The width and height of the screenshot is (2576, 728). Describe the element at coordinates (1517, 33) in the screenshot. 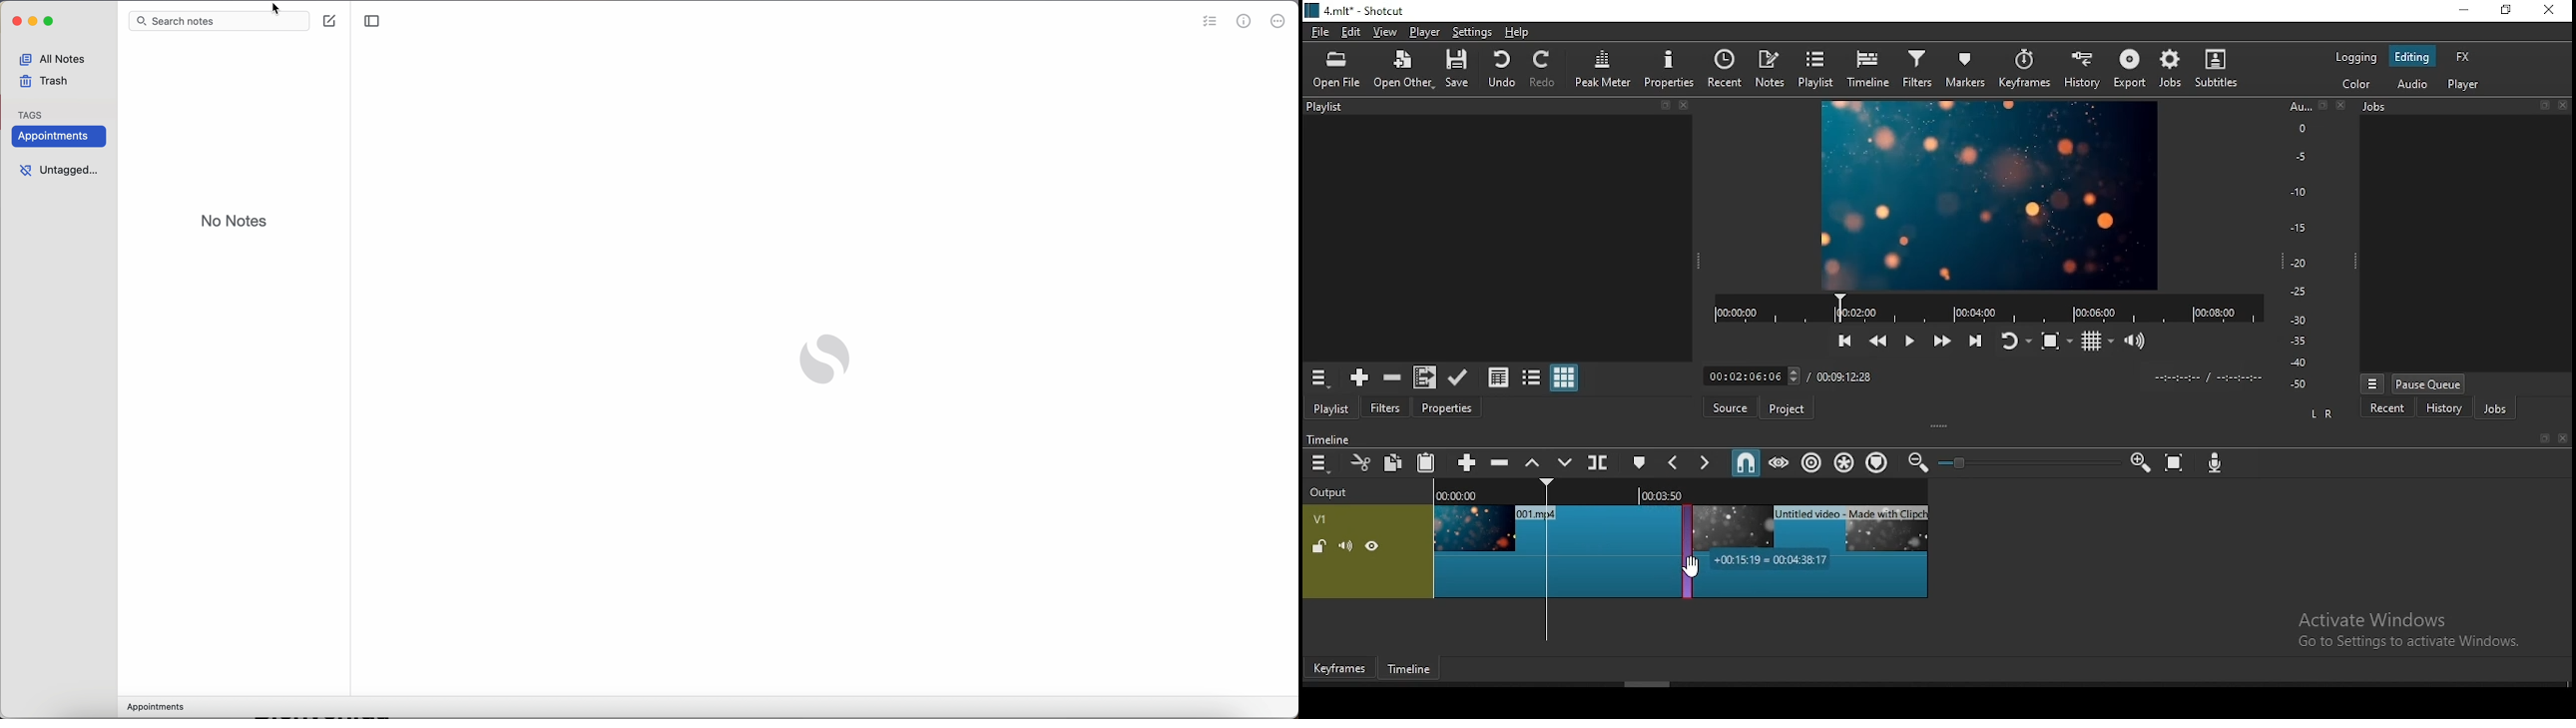

I see `help` at that location.